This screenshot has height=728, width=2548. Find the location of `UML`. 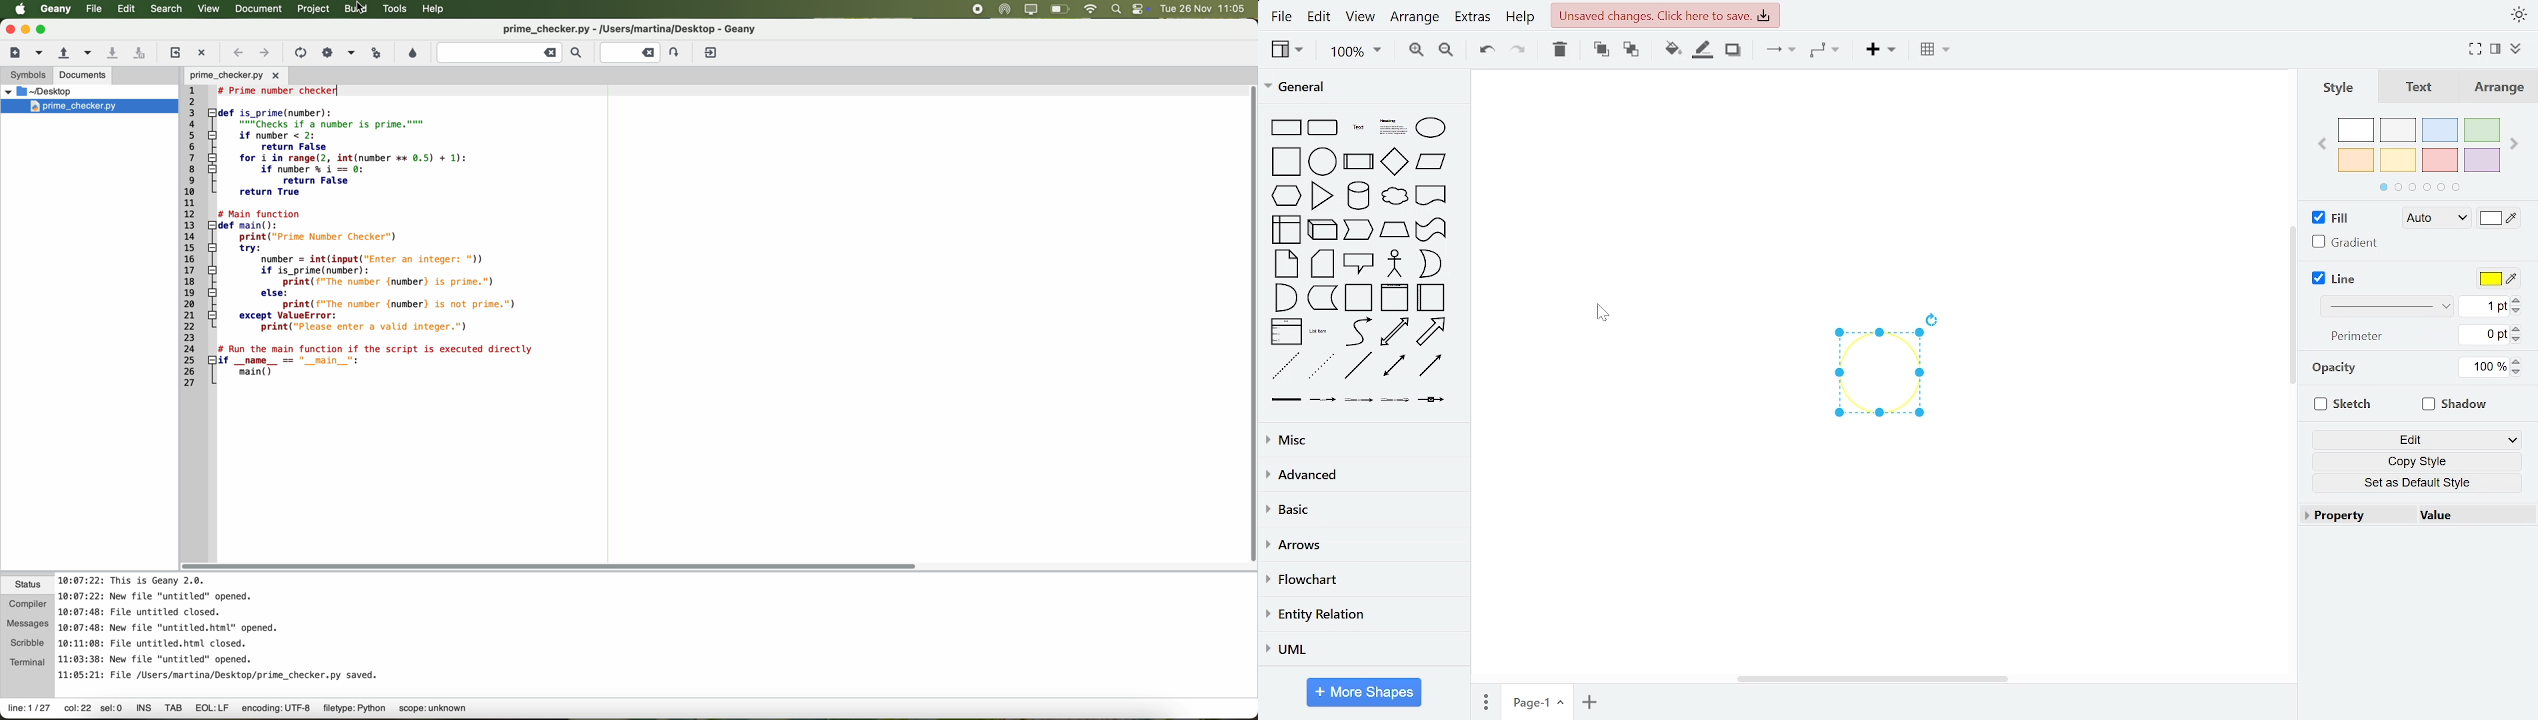

UML is located at coordinates (1364, 651).